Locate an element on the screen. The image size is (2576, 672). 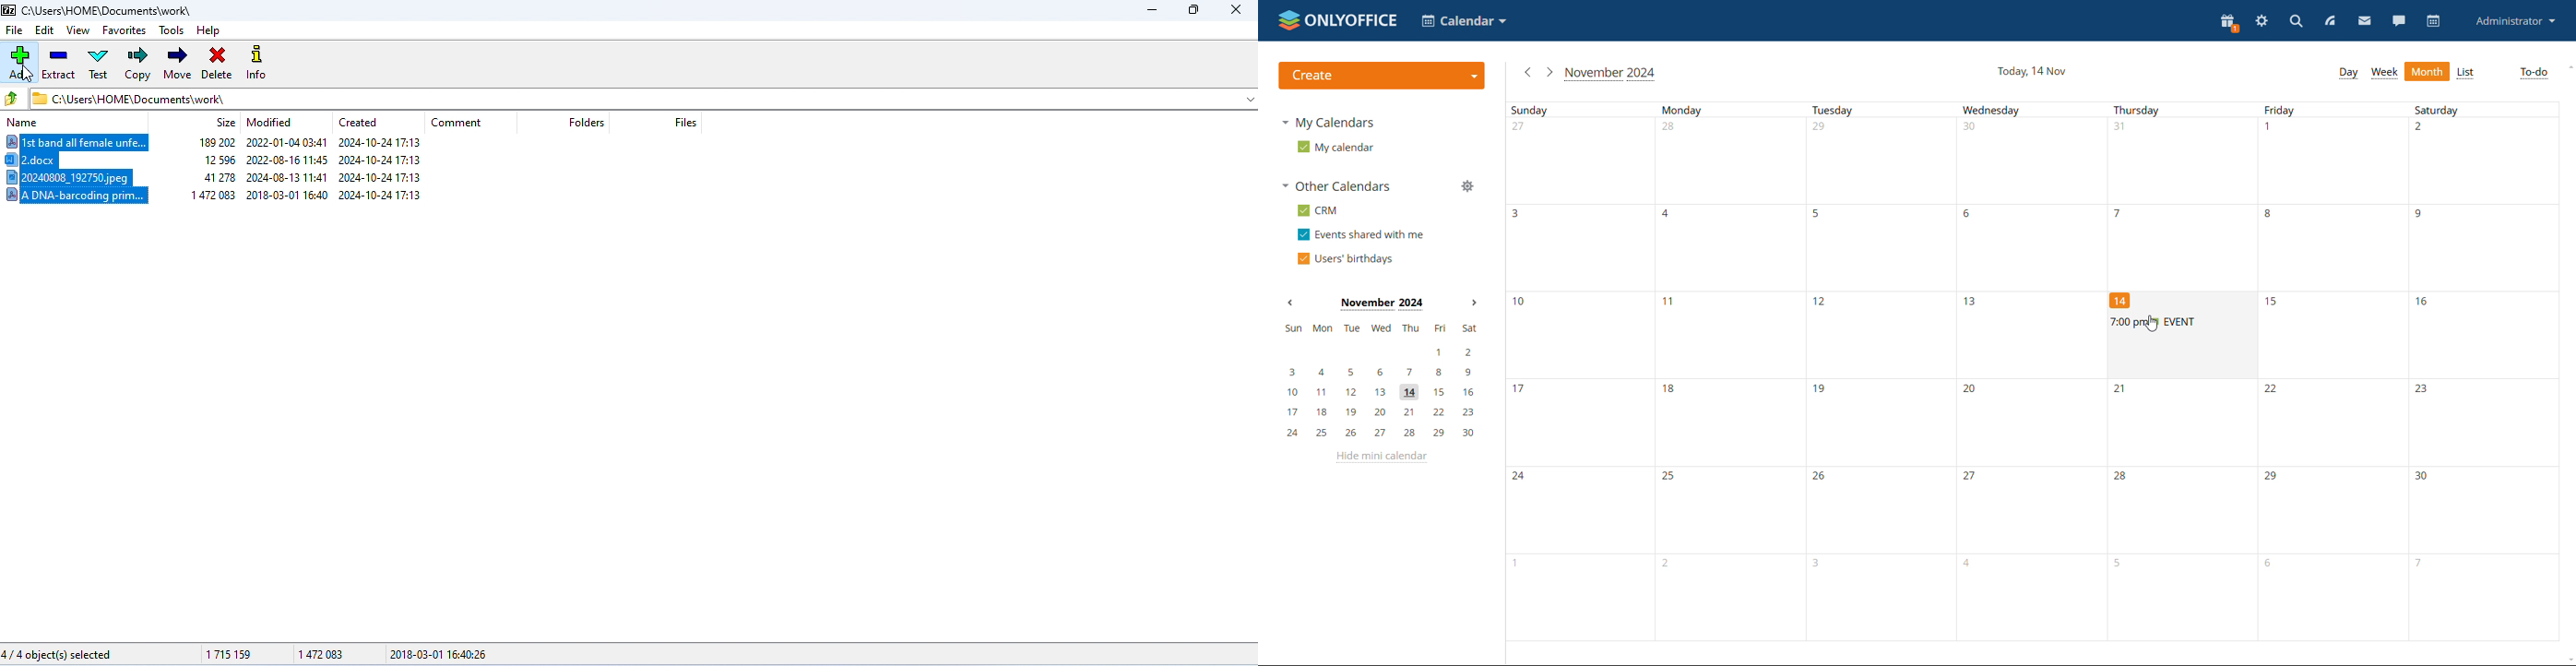
close is located at coordinates (1234, 10).